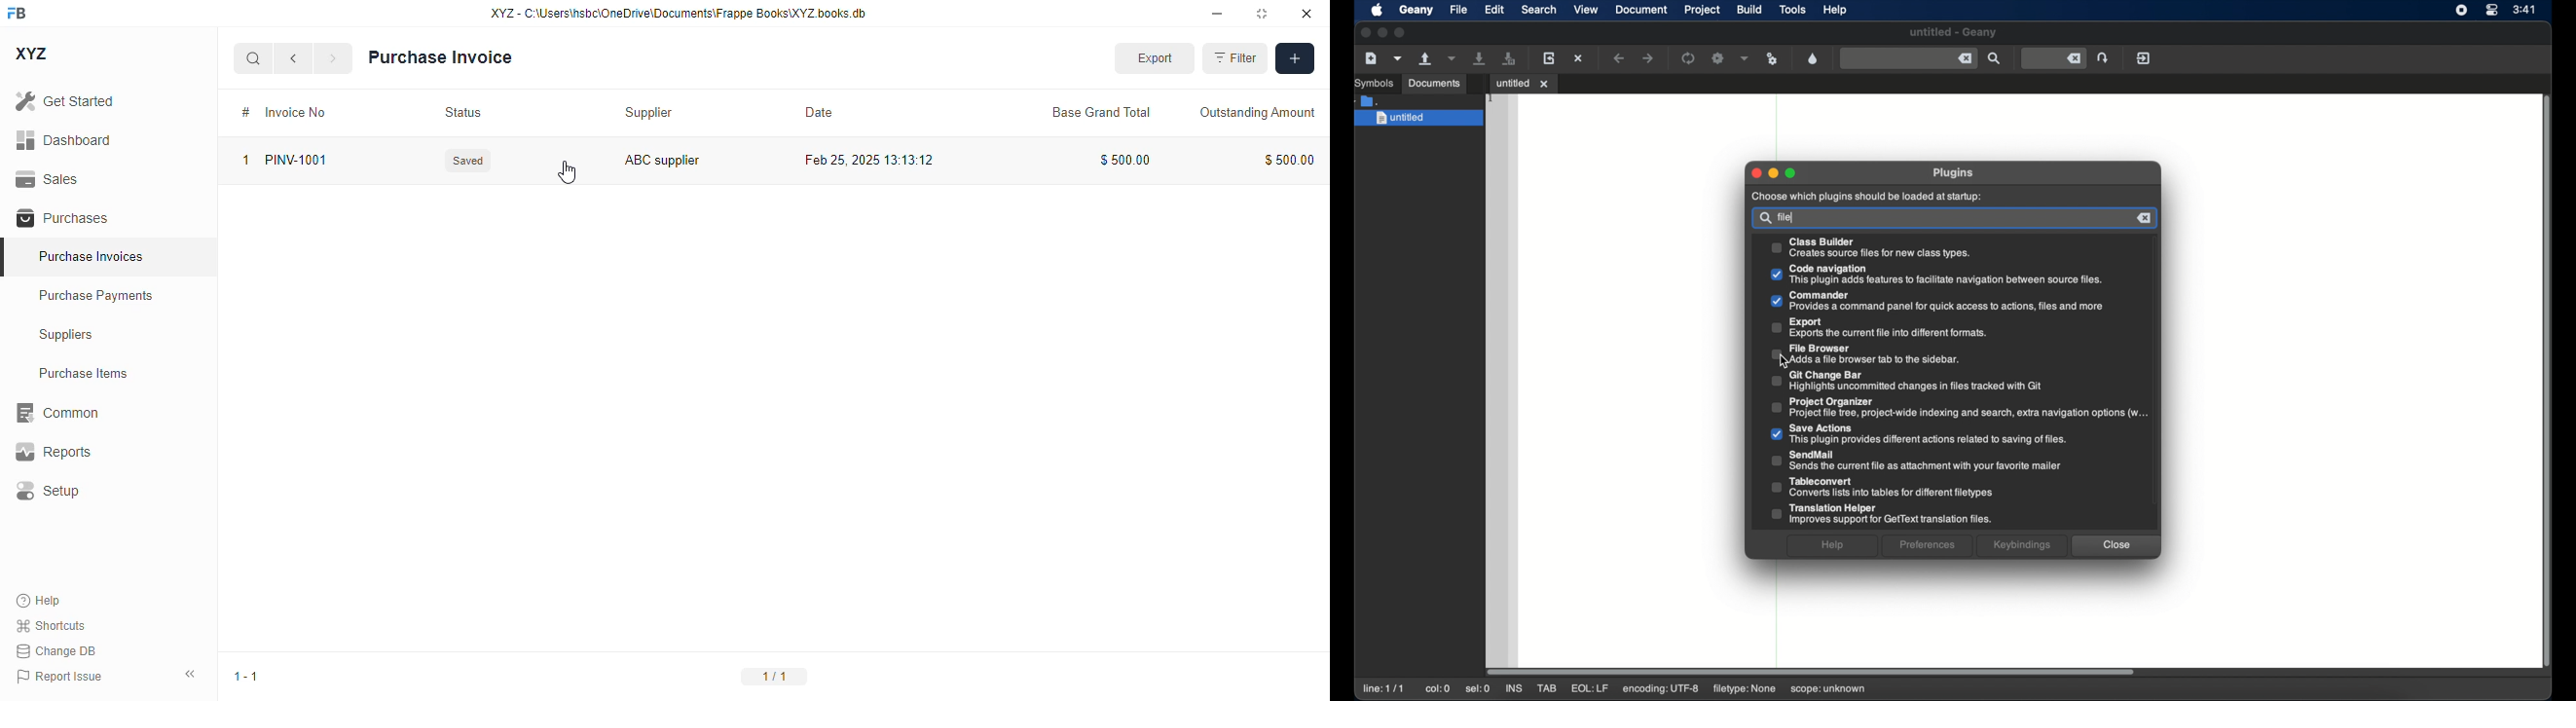 The image size is (2576, 728). What do you see at coordinates (679, 13) in the screenshot?
I see `XYZ - C:\Users\hsbc\OneDrive\Documents\Frappe Books\XYZ books.db` at bounding box center [679, 13].